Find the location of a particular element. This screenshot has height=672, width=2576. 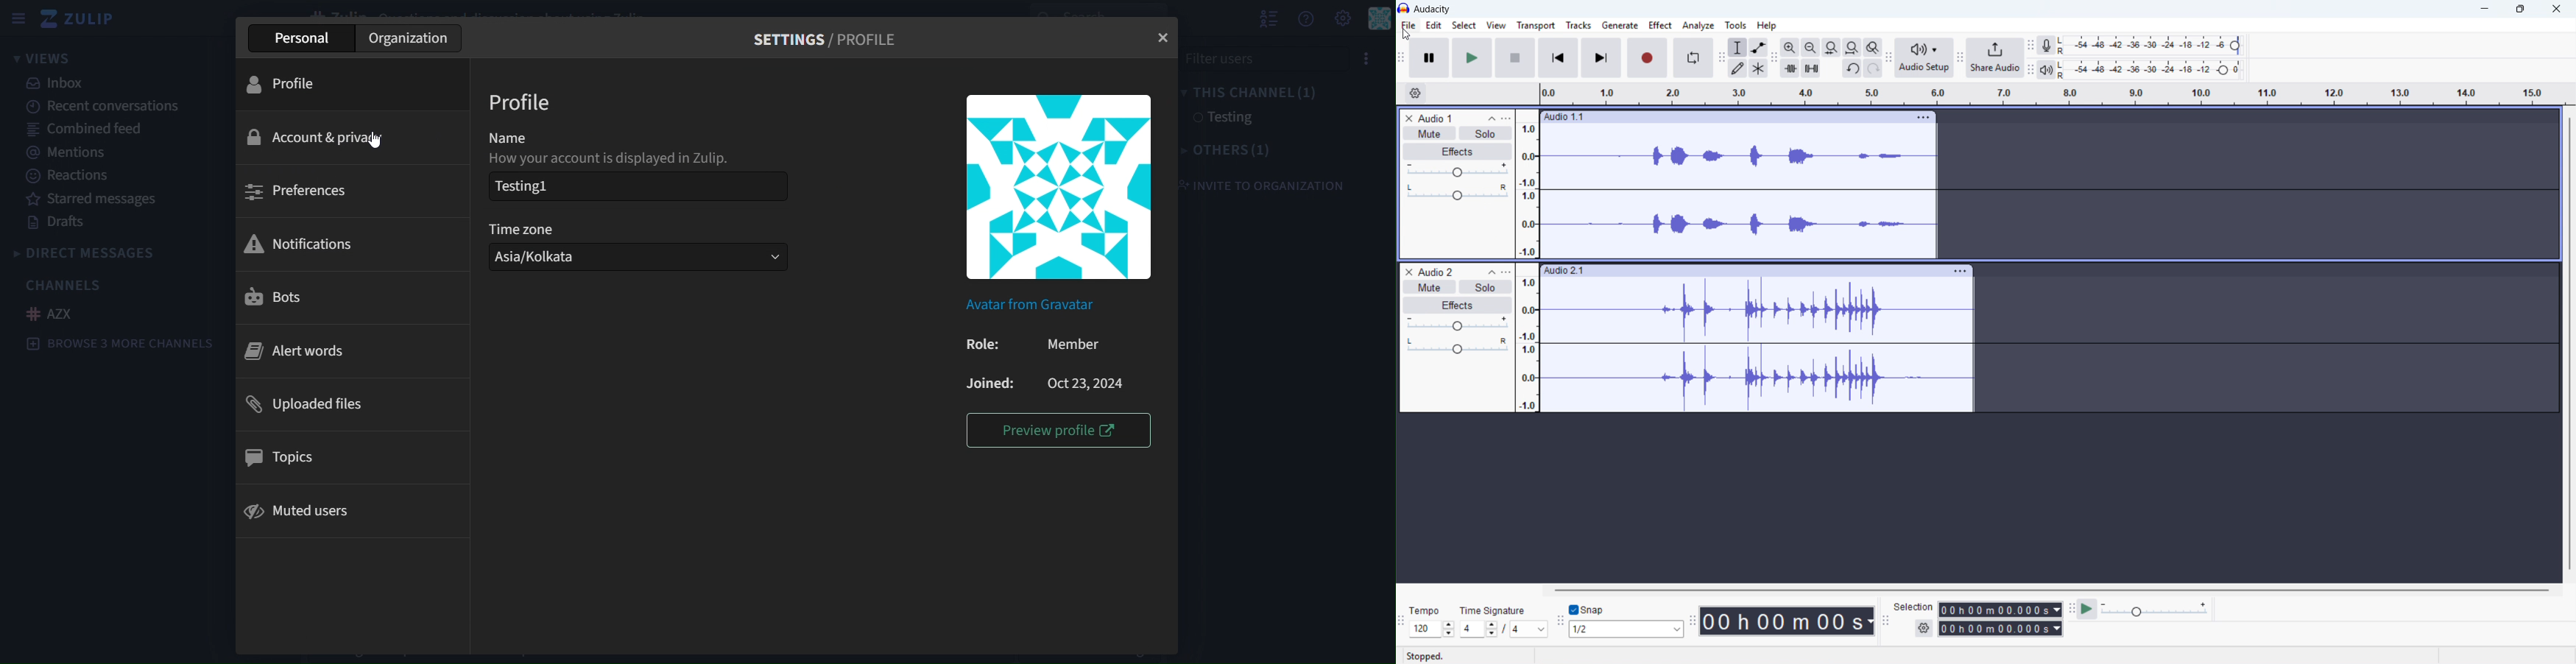

others is located at coordinates (1228, 152).